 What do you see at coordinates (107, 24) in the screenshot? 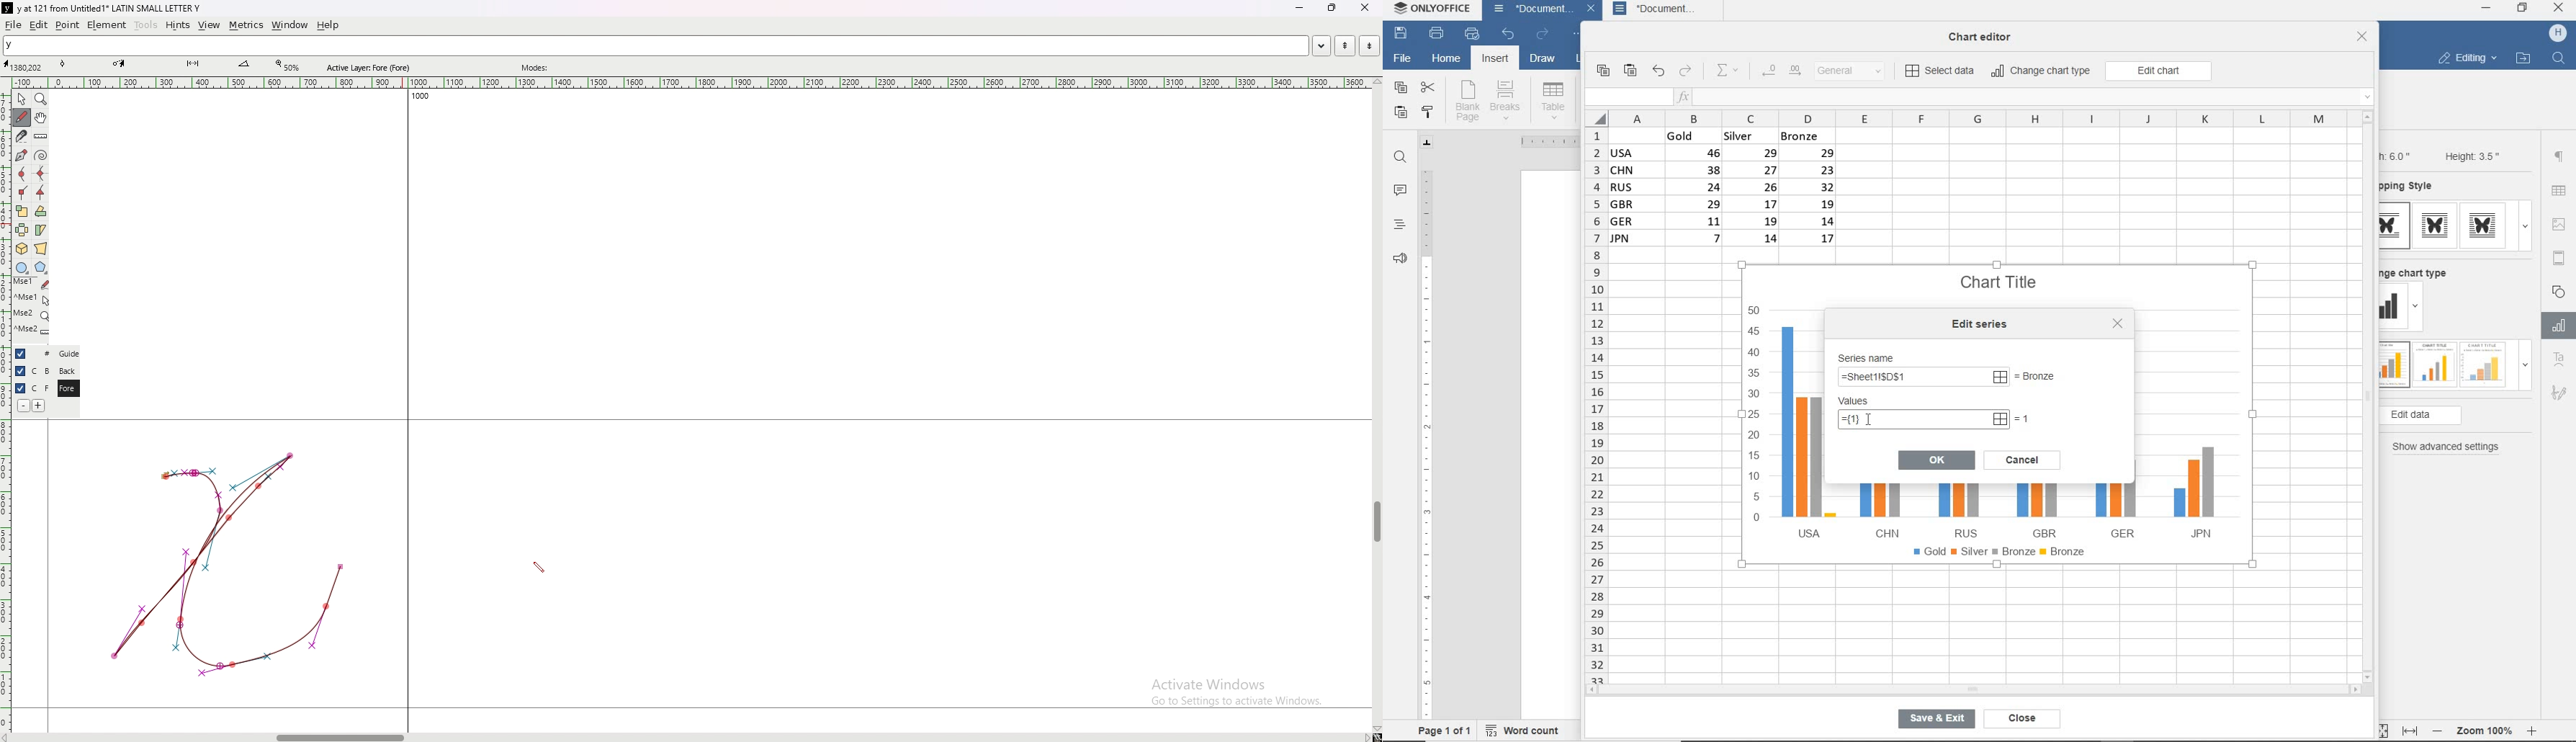
I see `element` at bounding box center [107, 24].